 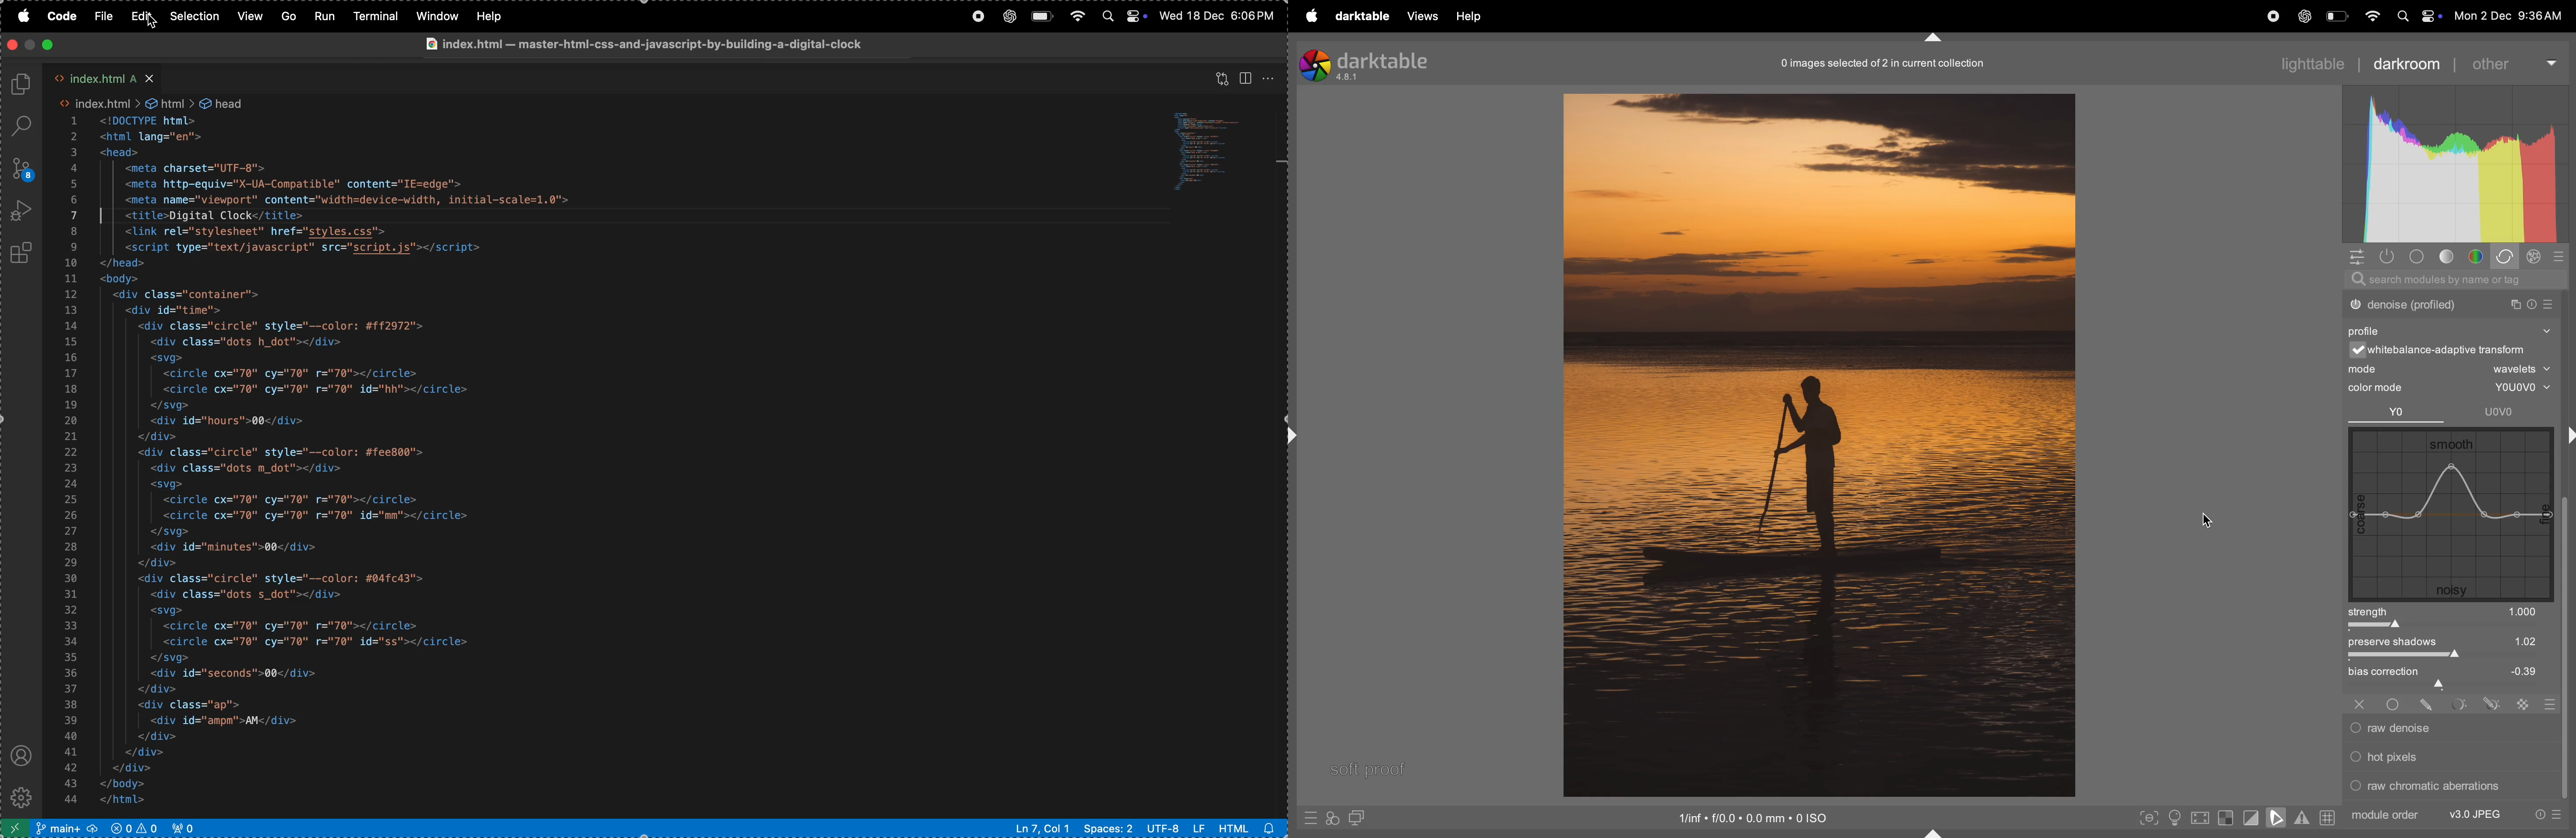 What do you see at coordinates (2398, 413) in the screenshot?
I see `yo` at bounding box center [2398, 413].